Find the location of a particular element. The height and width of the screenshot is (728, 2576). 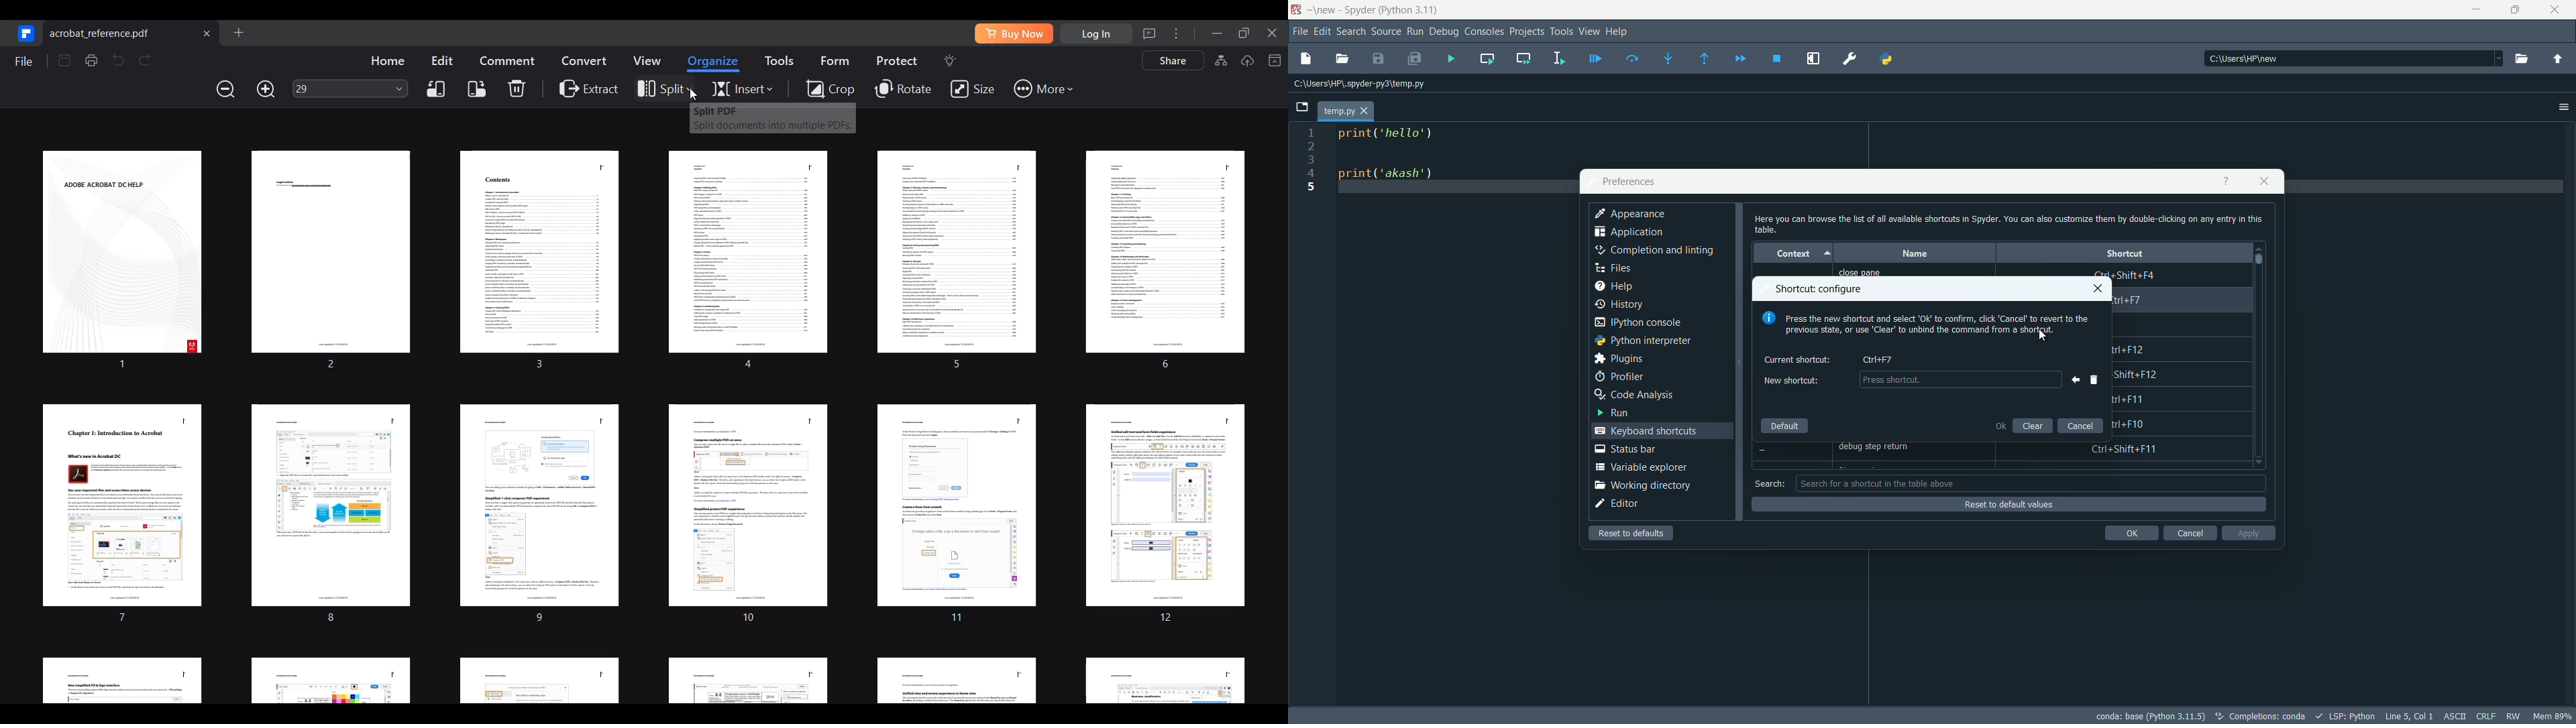

continue execution until next breakdown is located at coordinates (1741, 59).